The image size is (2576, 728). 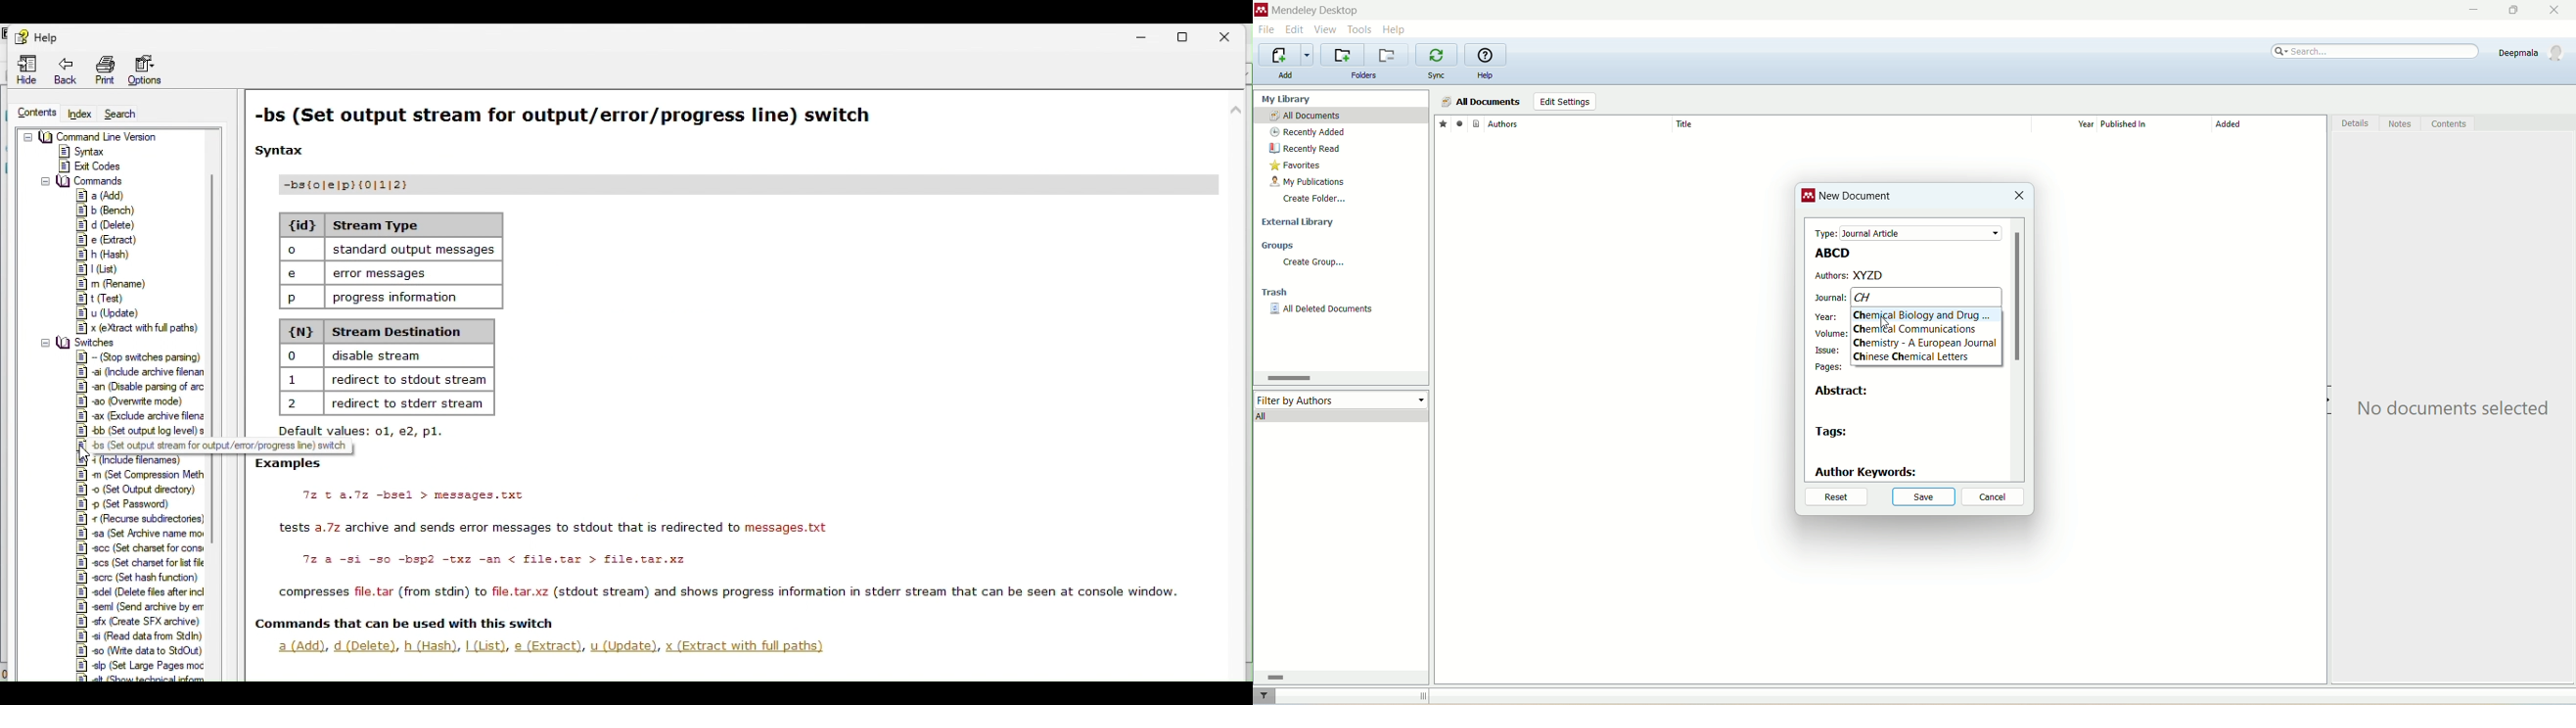 What do you see at coordinates (1827, 368) in the screenshot?
I see `pages` at bounding box center [1827, 368].